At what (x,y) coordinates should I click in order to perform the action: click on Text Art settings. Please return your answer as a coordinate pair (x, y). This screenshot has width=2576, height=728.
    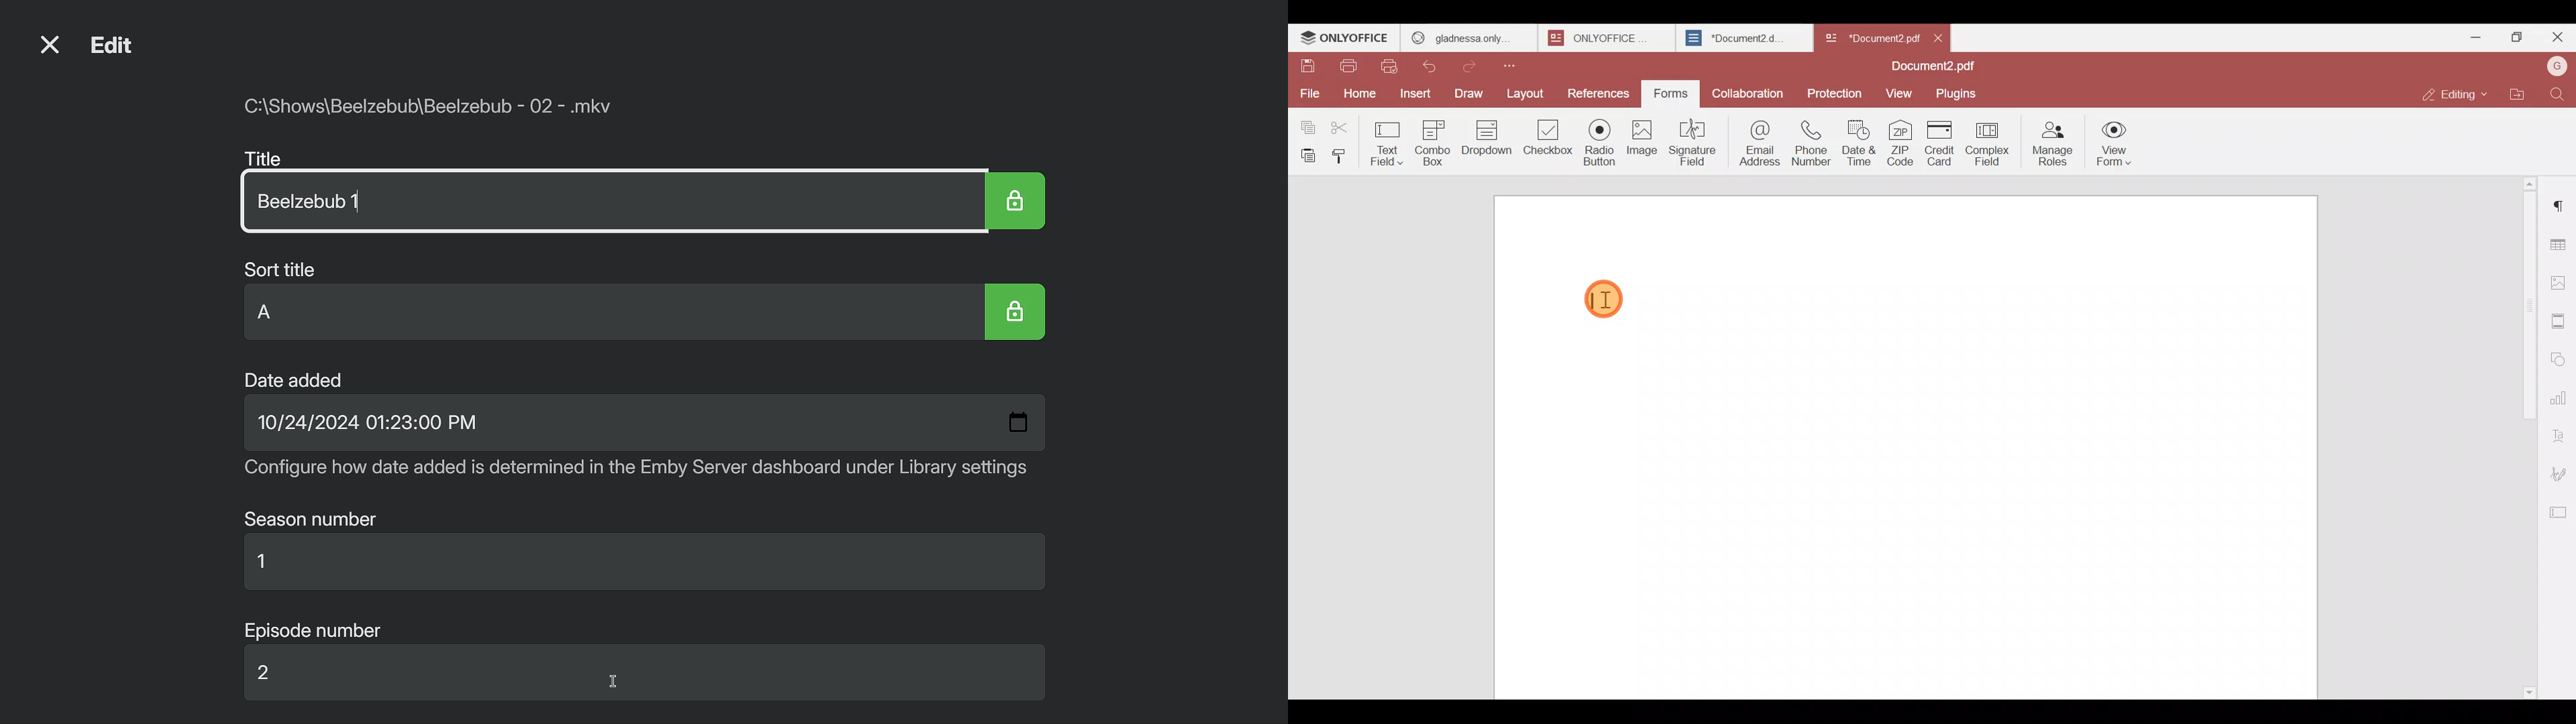
    Looking at the image, I should click on (2561, 434).